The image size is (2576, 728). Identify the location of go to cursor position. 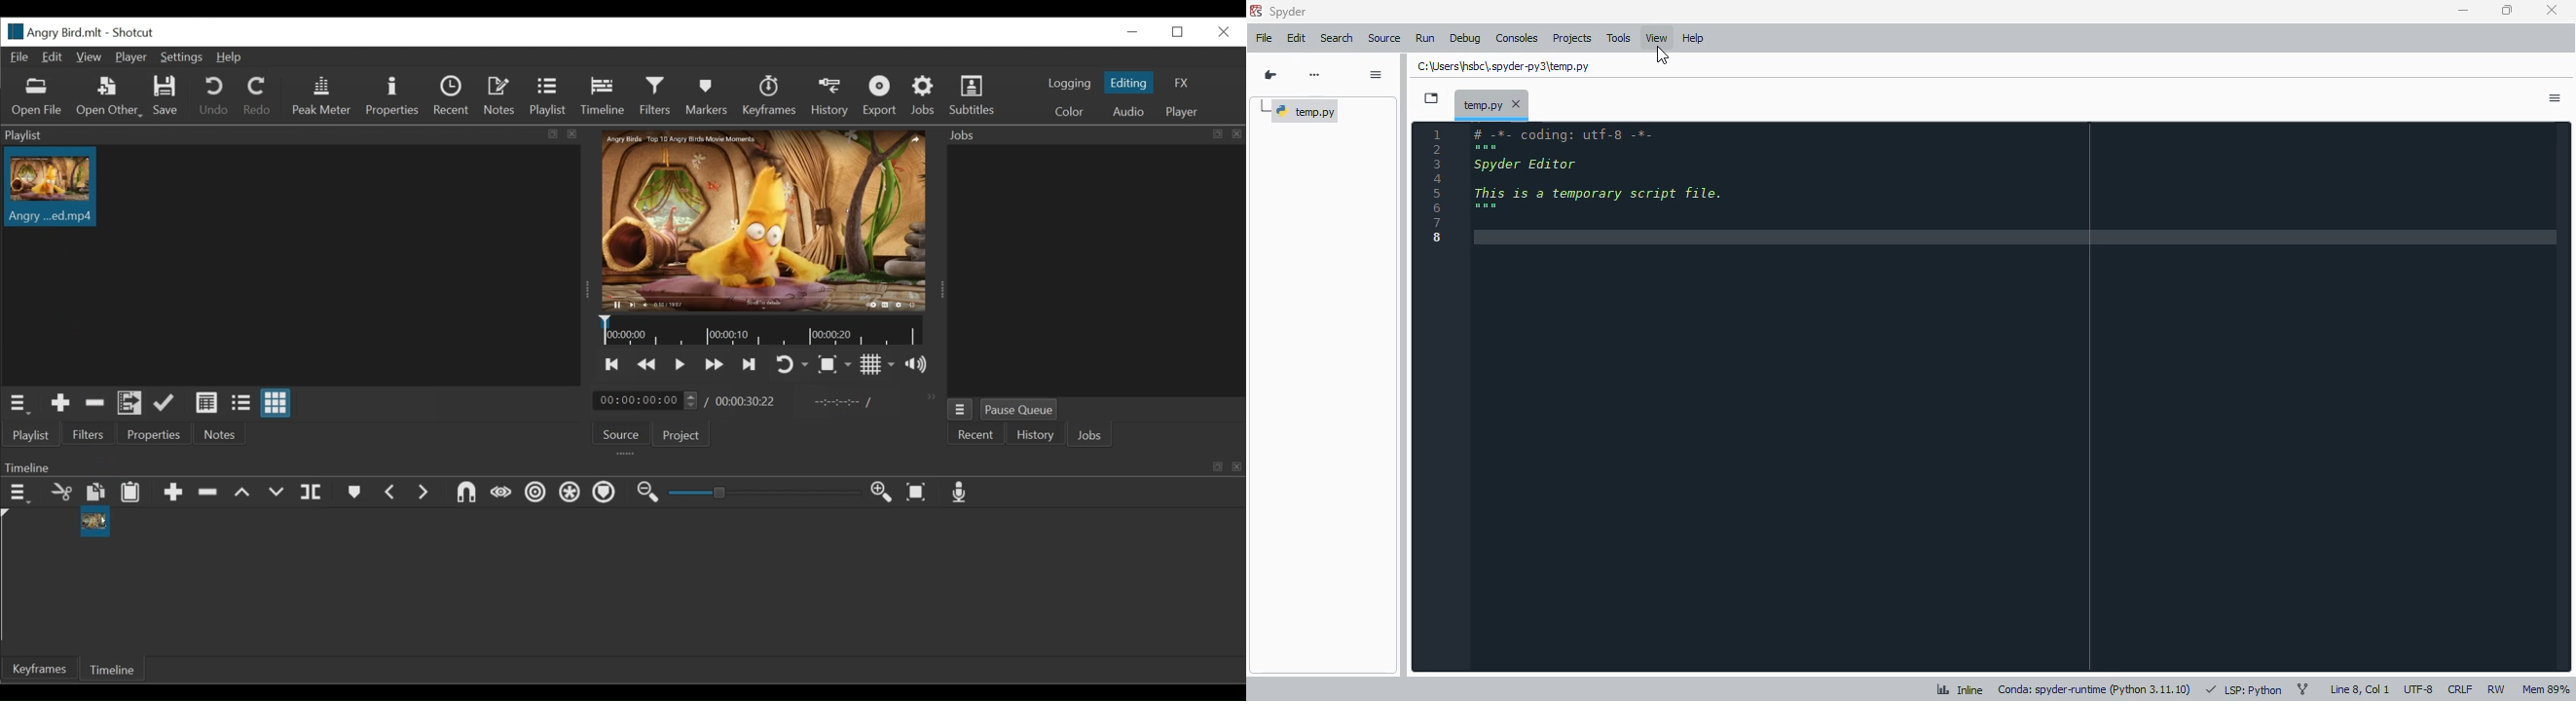
(1270, 75).